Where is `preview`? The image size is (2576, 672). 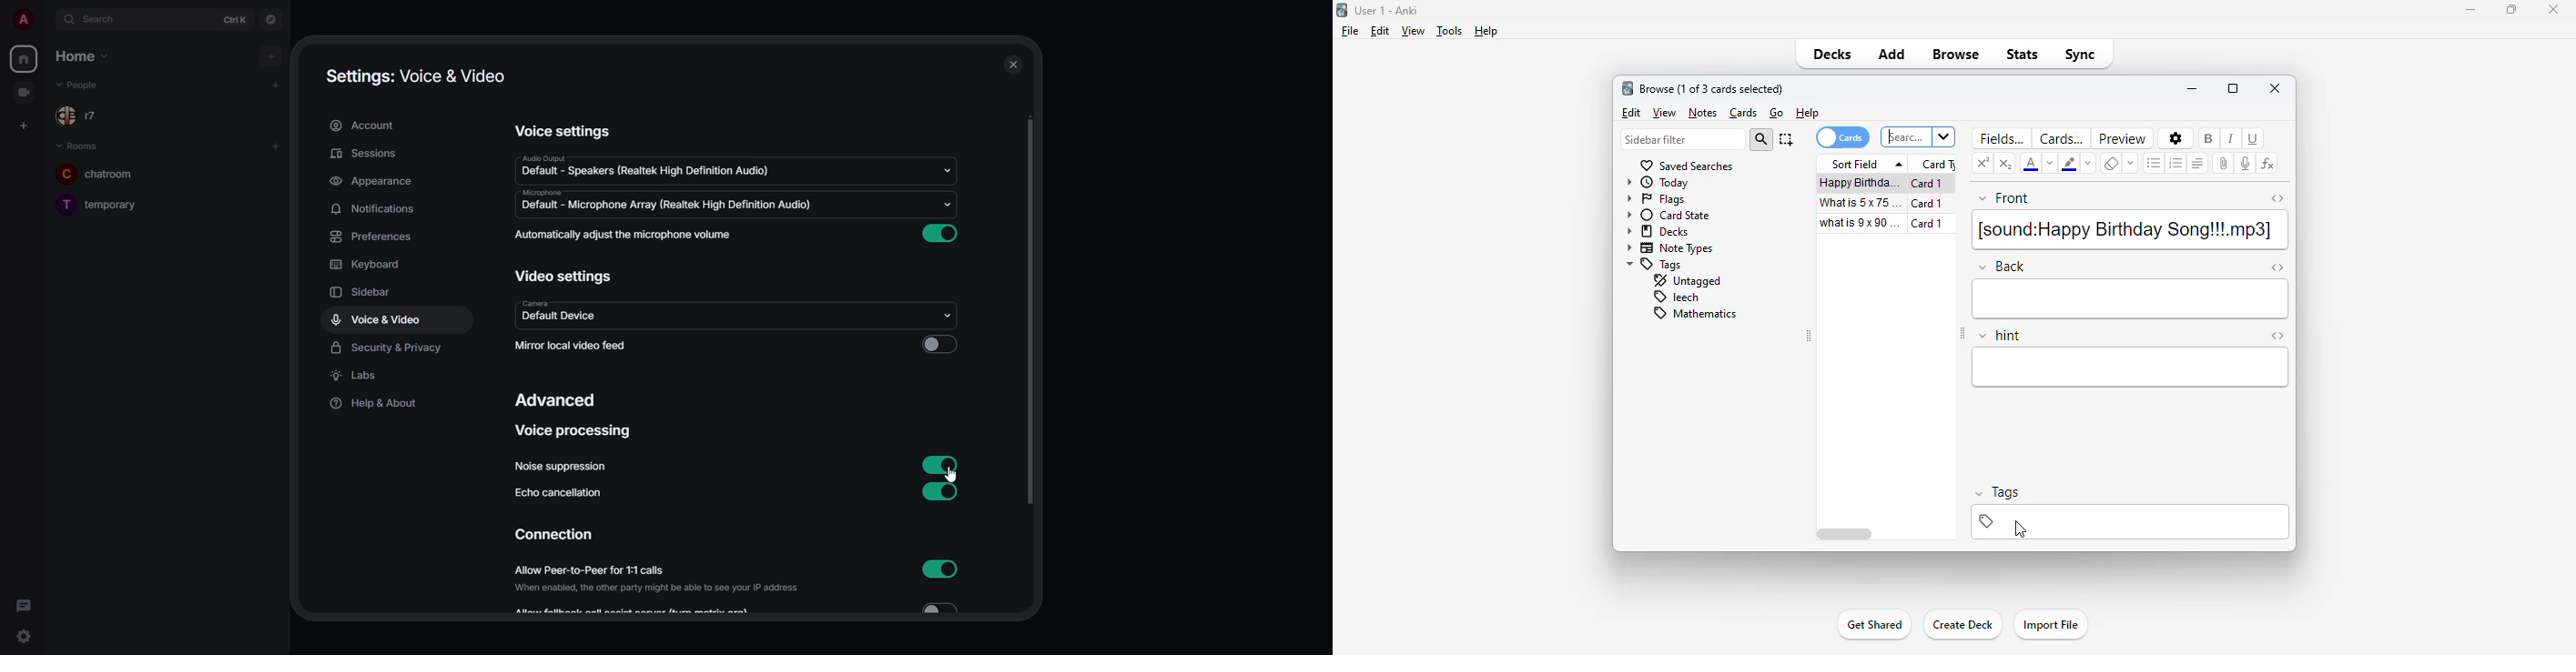
preview is located at coordinates (2123, 138).